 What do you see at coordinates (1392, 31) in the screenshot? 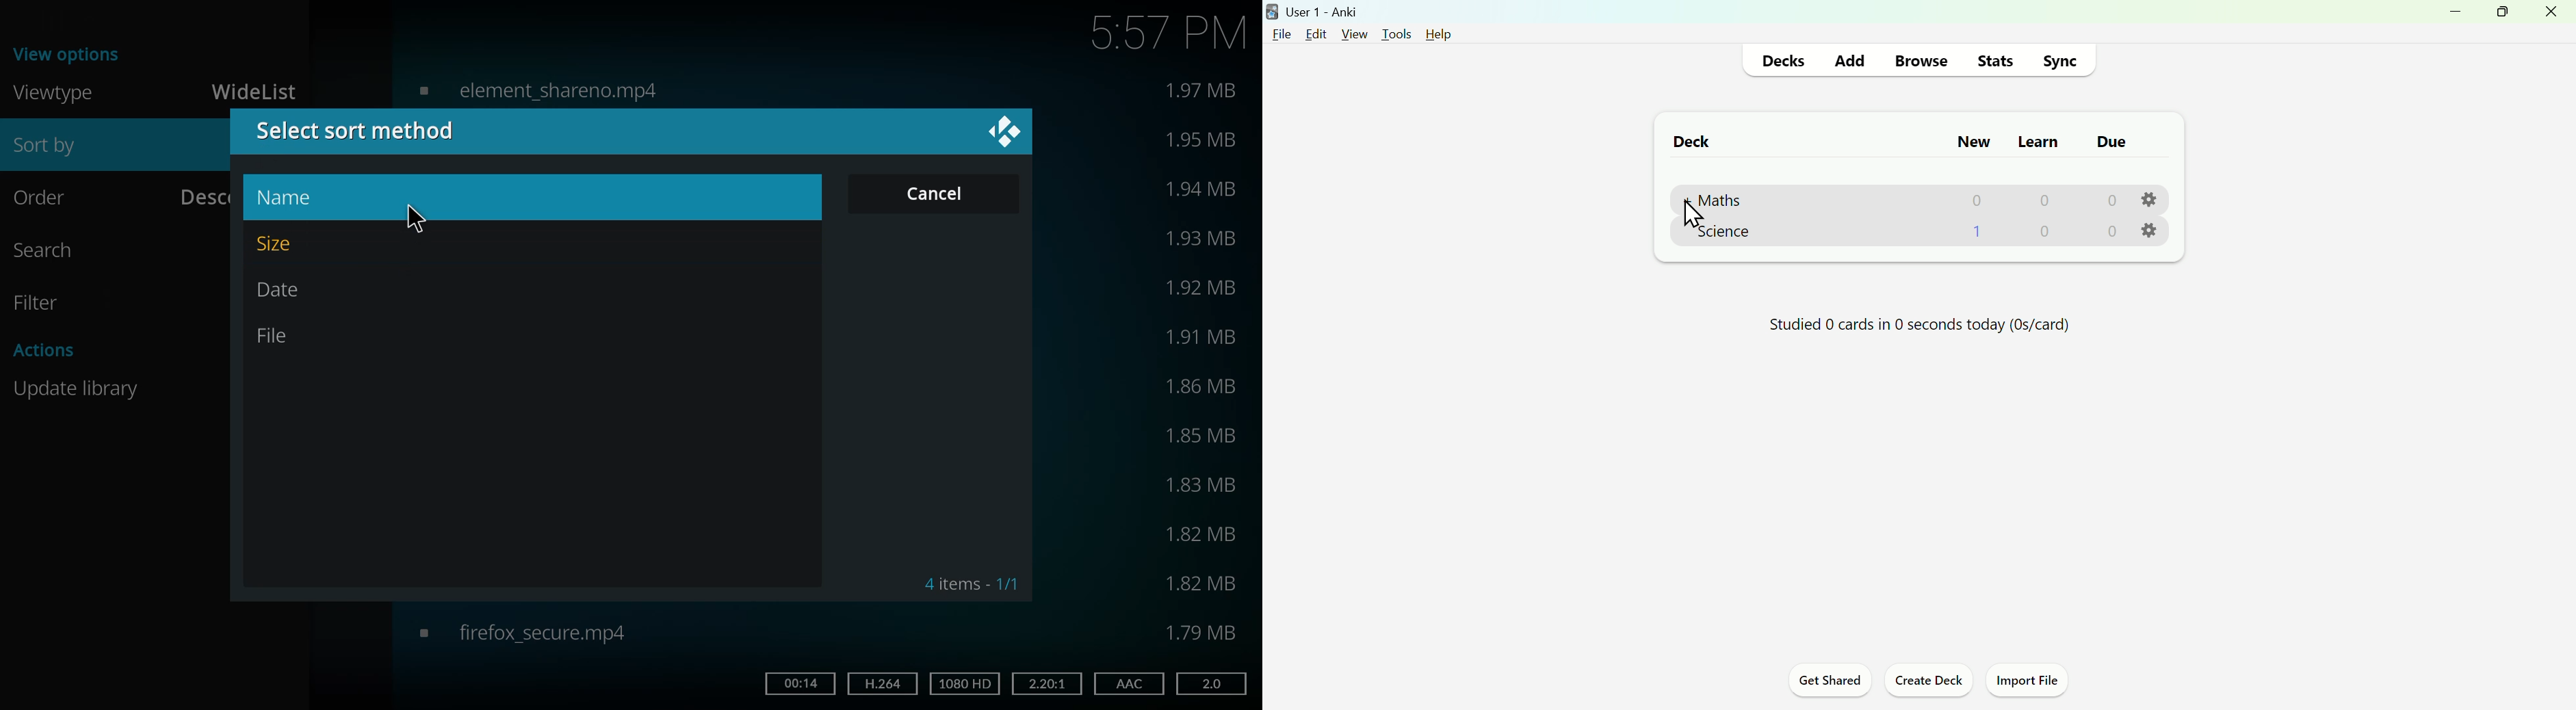
I see `Tools` at bounding box center [1392, 31].